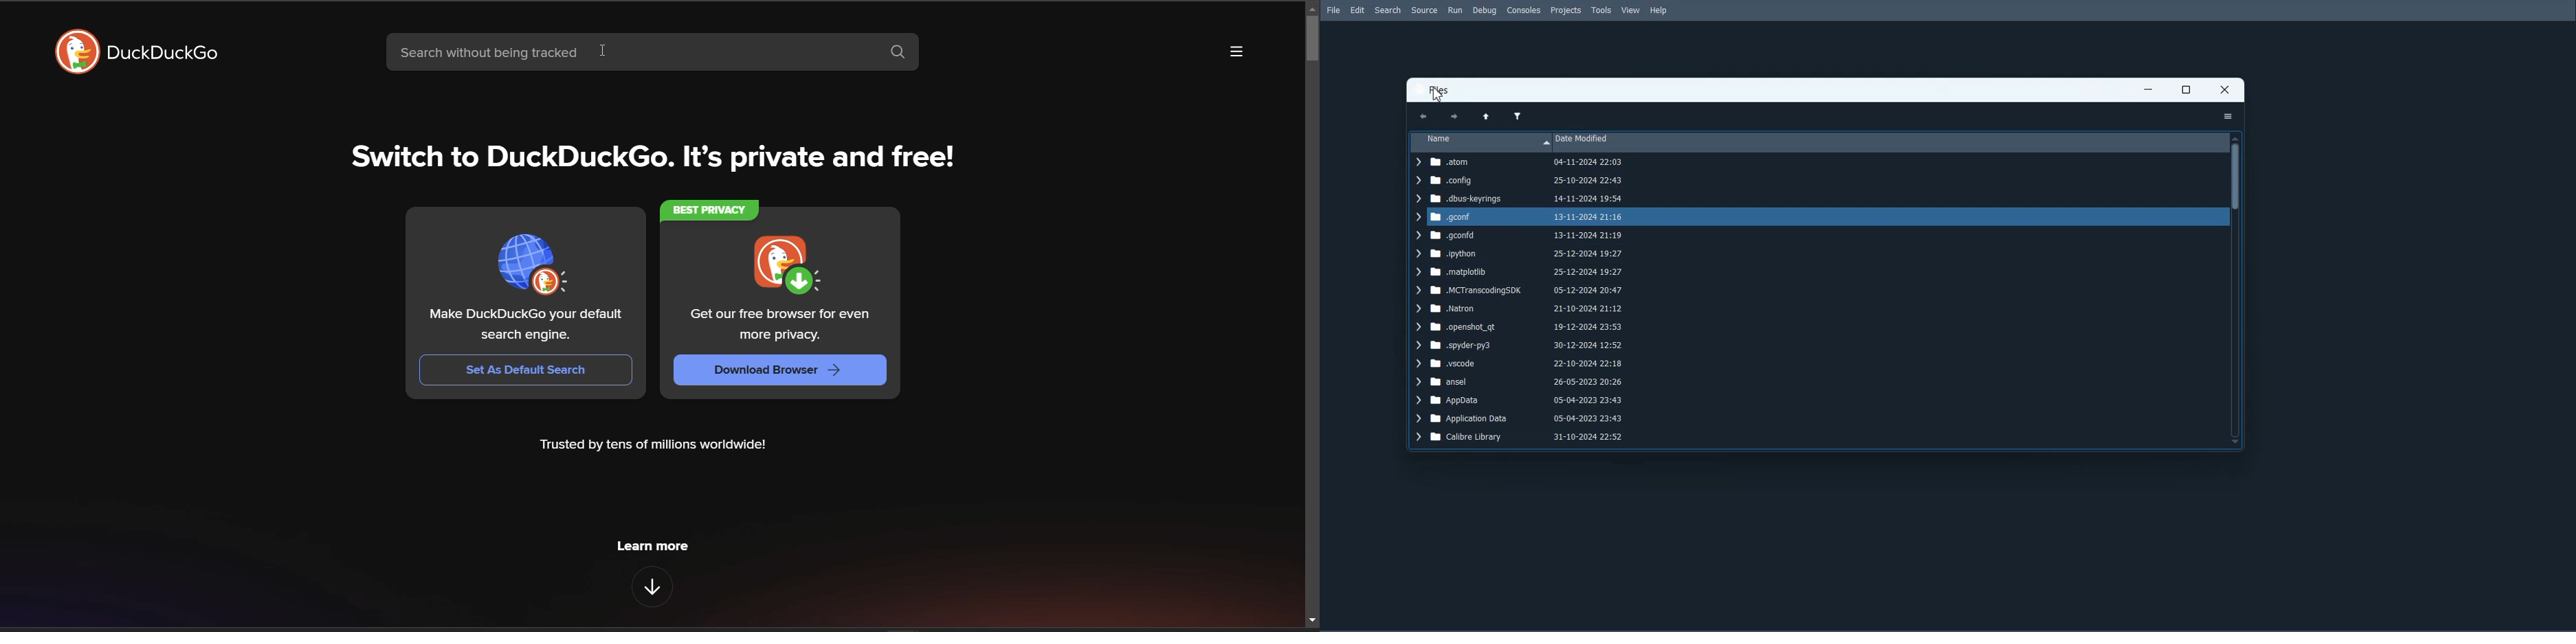 The image size is (2576, 644). Describe the element at coordinates (779, 370) in the screenshot. I see `Download Browser` at that location.